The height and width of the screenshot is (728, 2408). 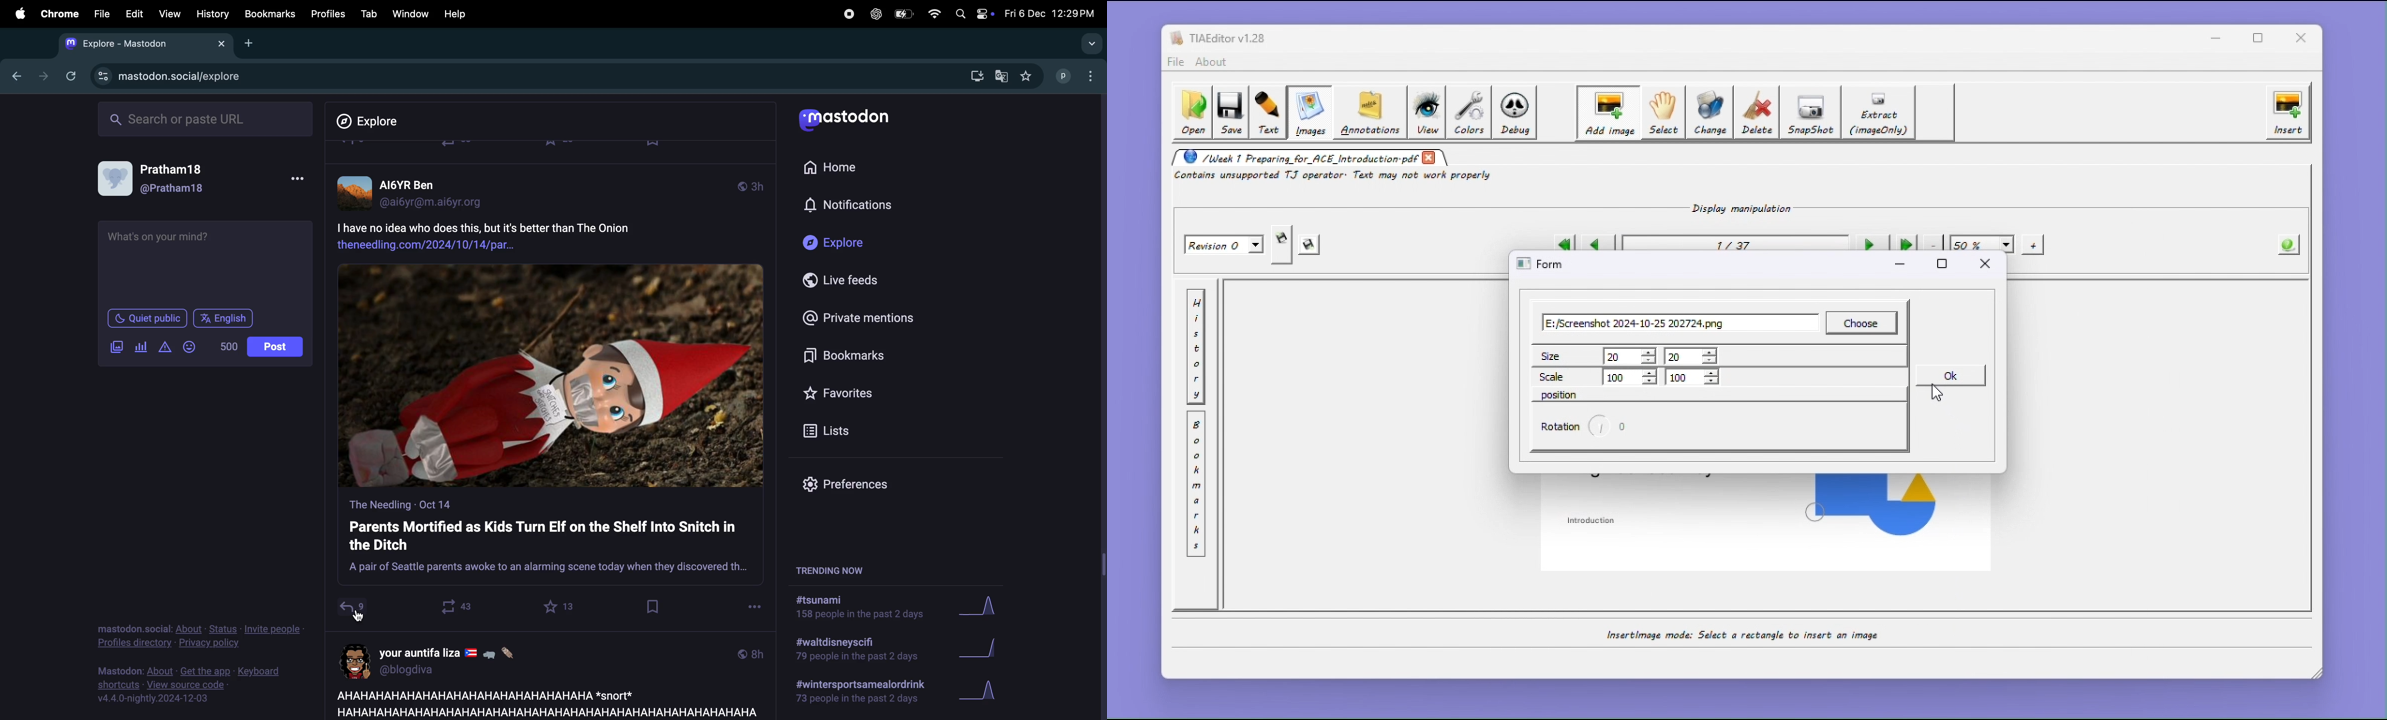 What do you see at coordinates (1560, 427) in the screenshot?
I see `rotation` at bounding box center [1560, 427].